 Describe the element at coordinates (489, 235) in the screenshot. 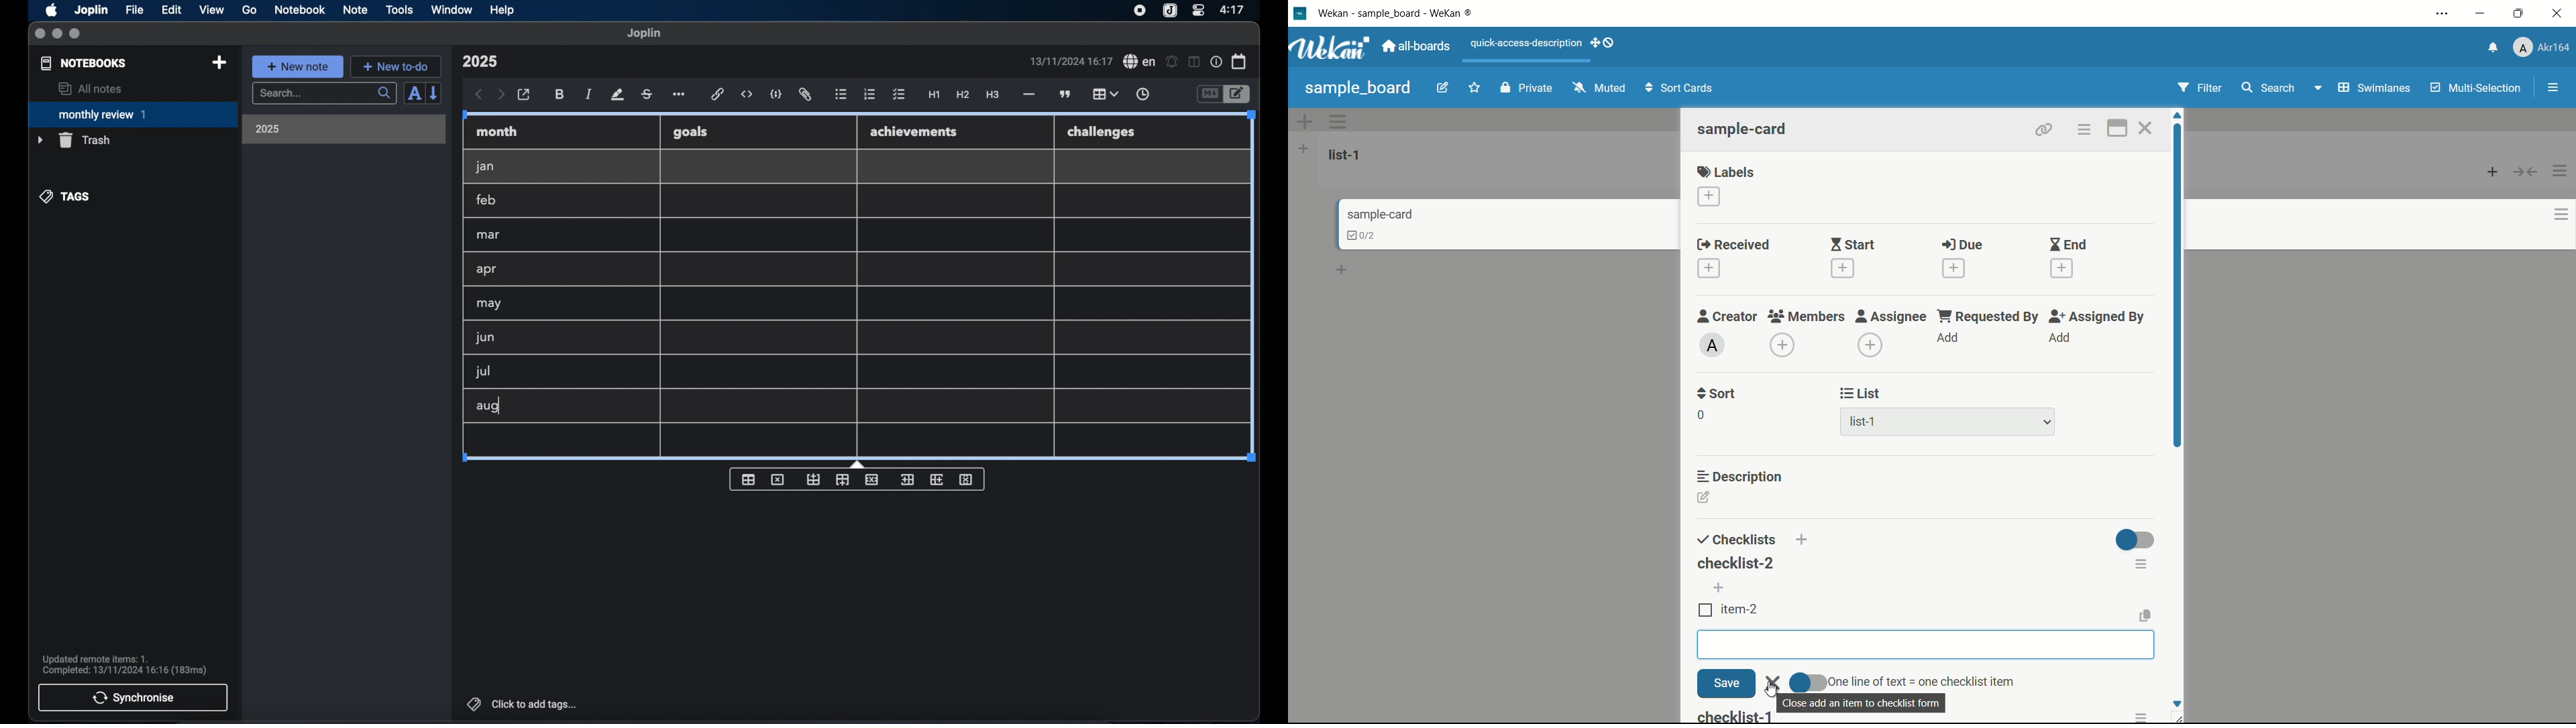

I see `mar` at that location.